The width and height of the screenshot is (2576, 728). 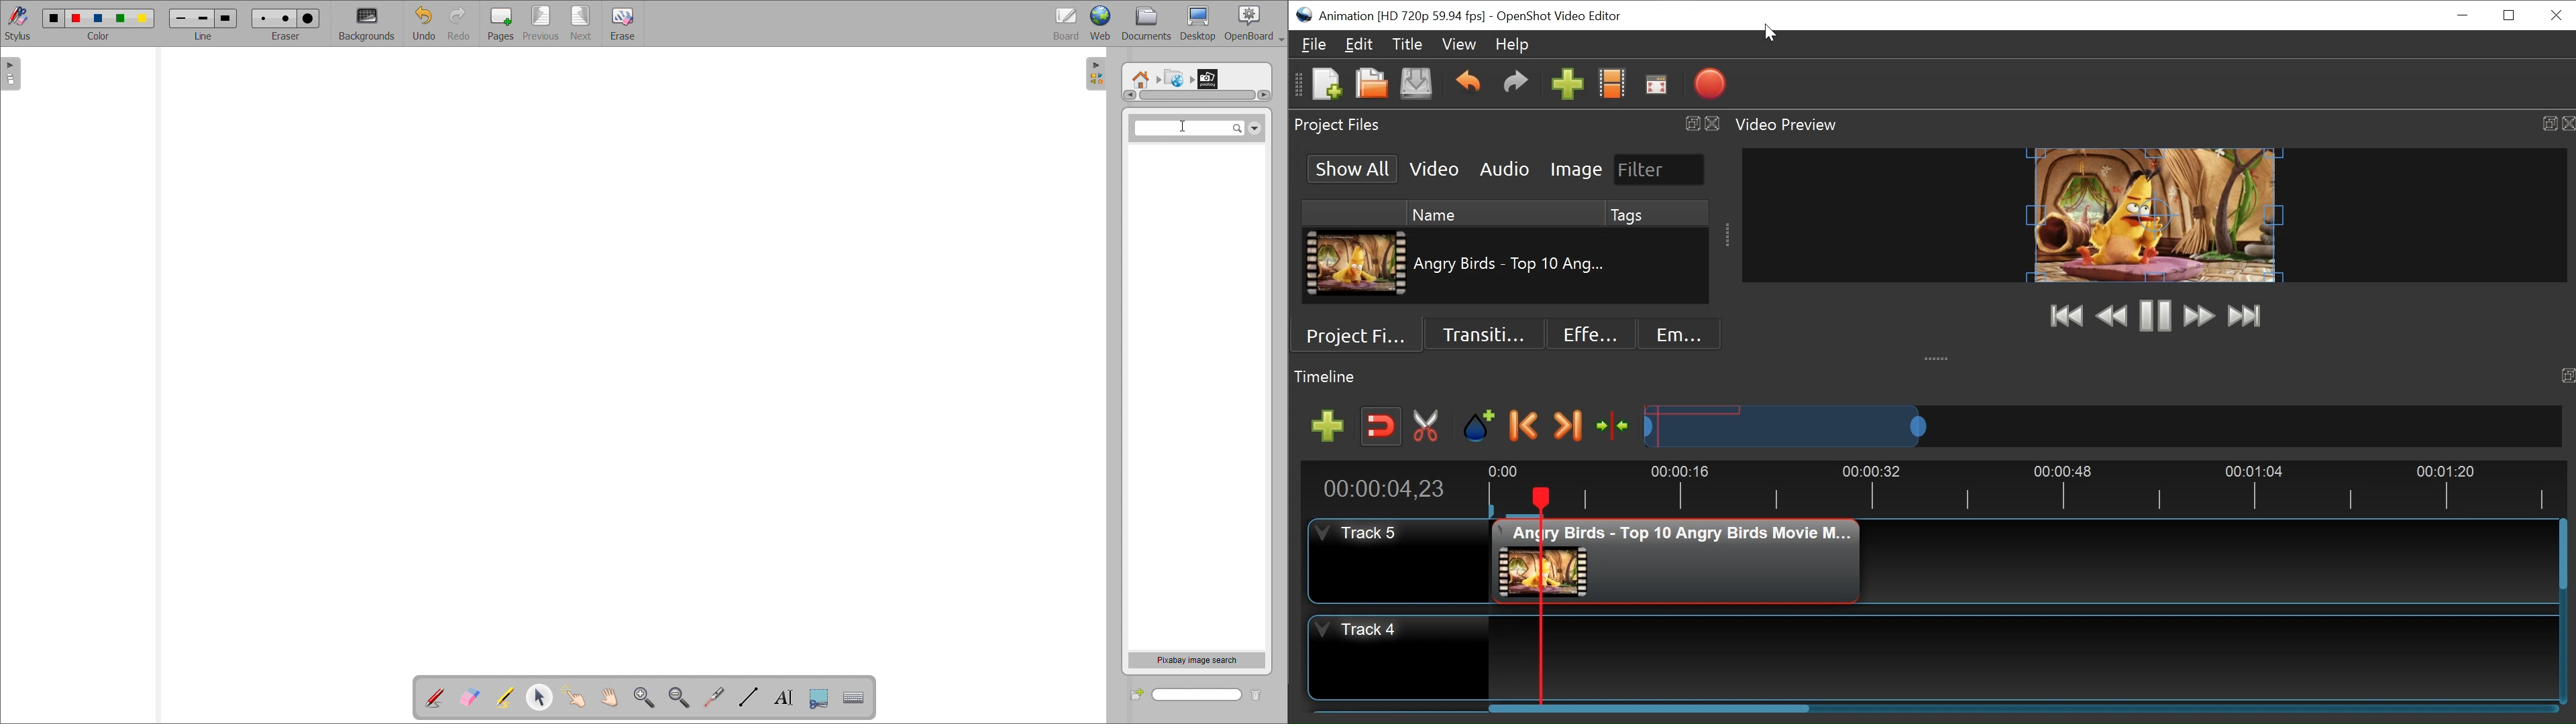 What do you see at coordinates (1482, 335) in the screenshot?
I see `Transition` at bounding box center [1482, 335].